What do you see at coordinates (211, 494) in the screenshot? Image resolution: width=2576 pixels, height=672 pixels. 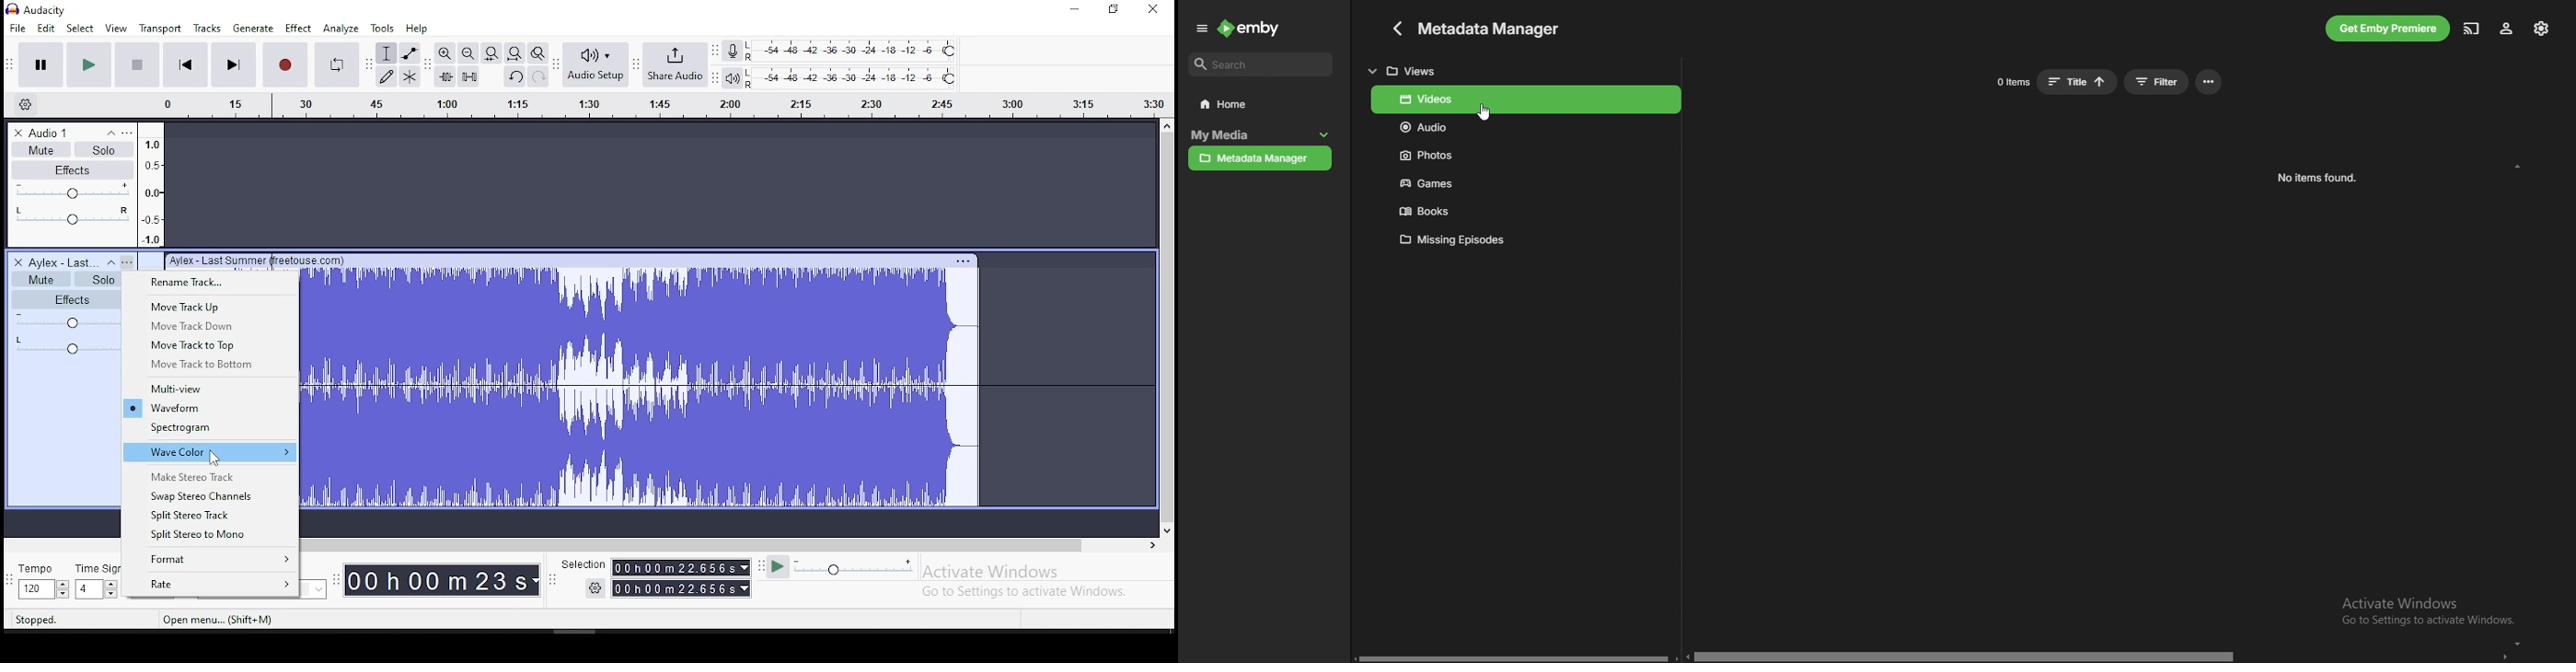 I see `swap stereo channels` at bounding box center [211, 494].